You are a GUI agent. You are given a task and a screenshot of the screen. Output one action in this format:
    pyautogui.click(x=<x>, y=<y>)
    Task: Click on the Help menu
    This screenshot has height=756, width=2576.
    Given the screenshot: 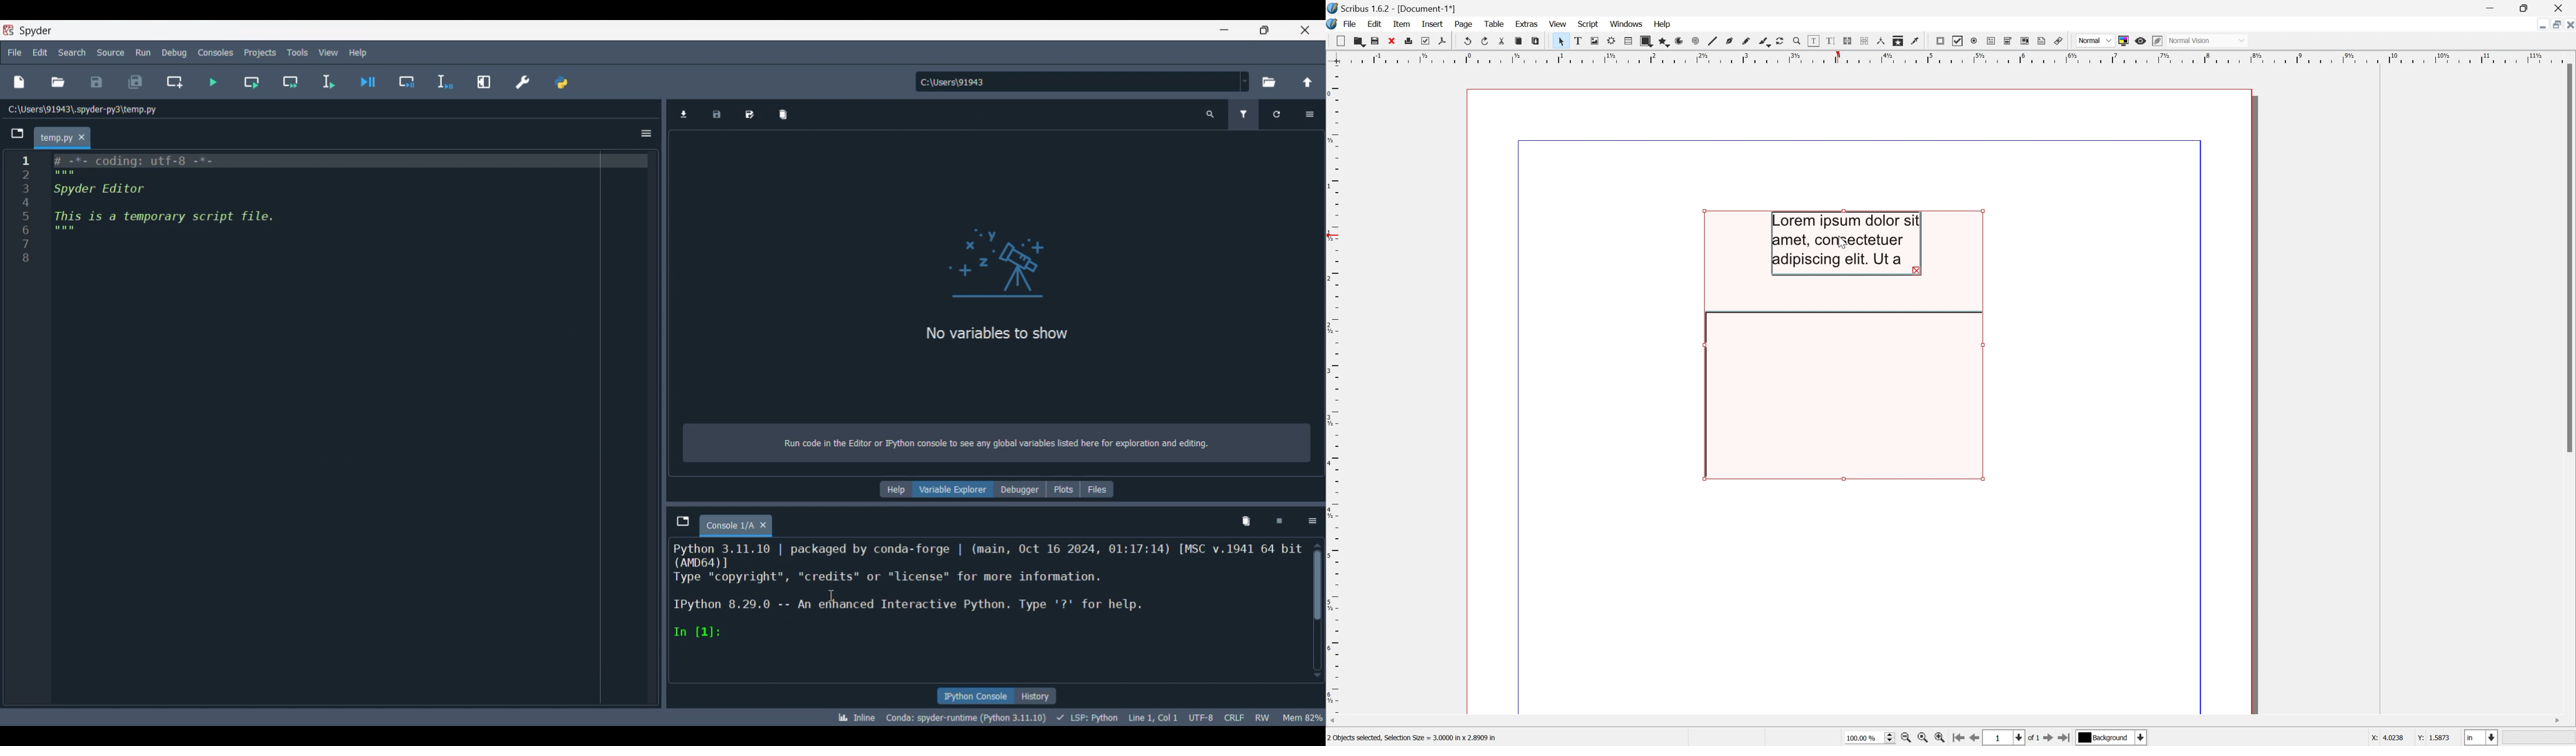 What is the action you would take?
    pyautogui.click(x=358, y=52)
    